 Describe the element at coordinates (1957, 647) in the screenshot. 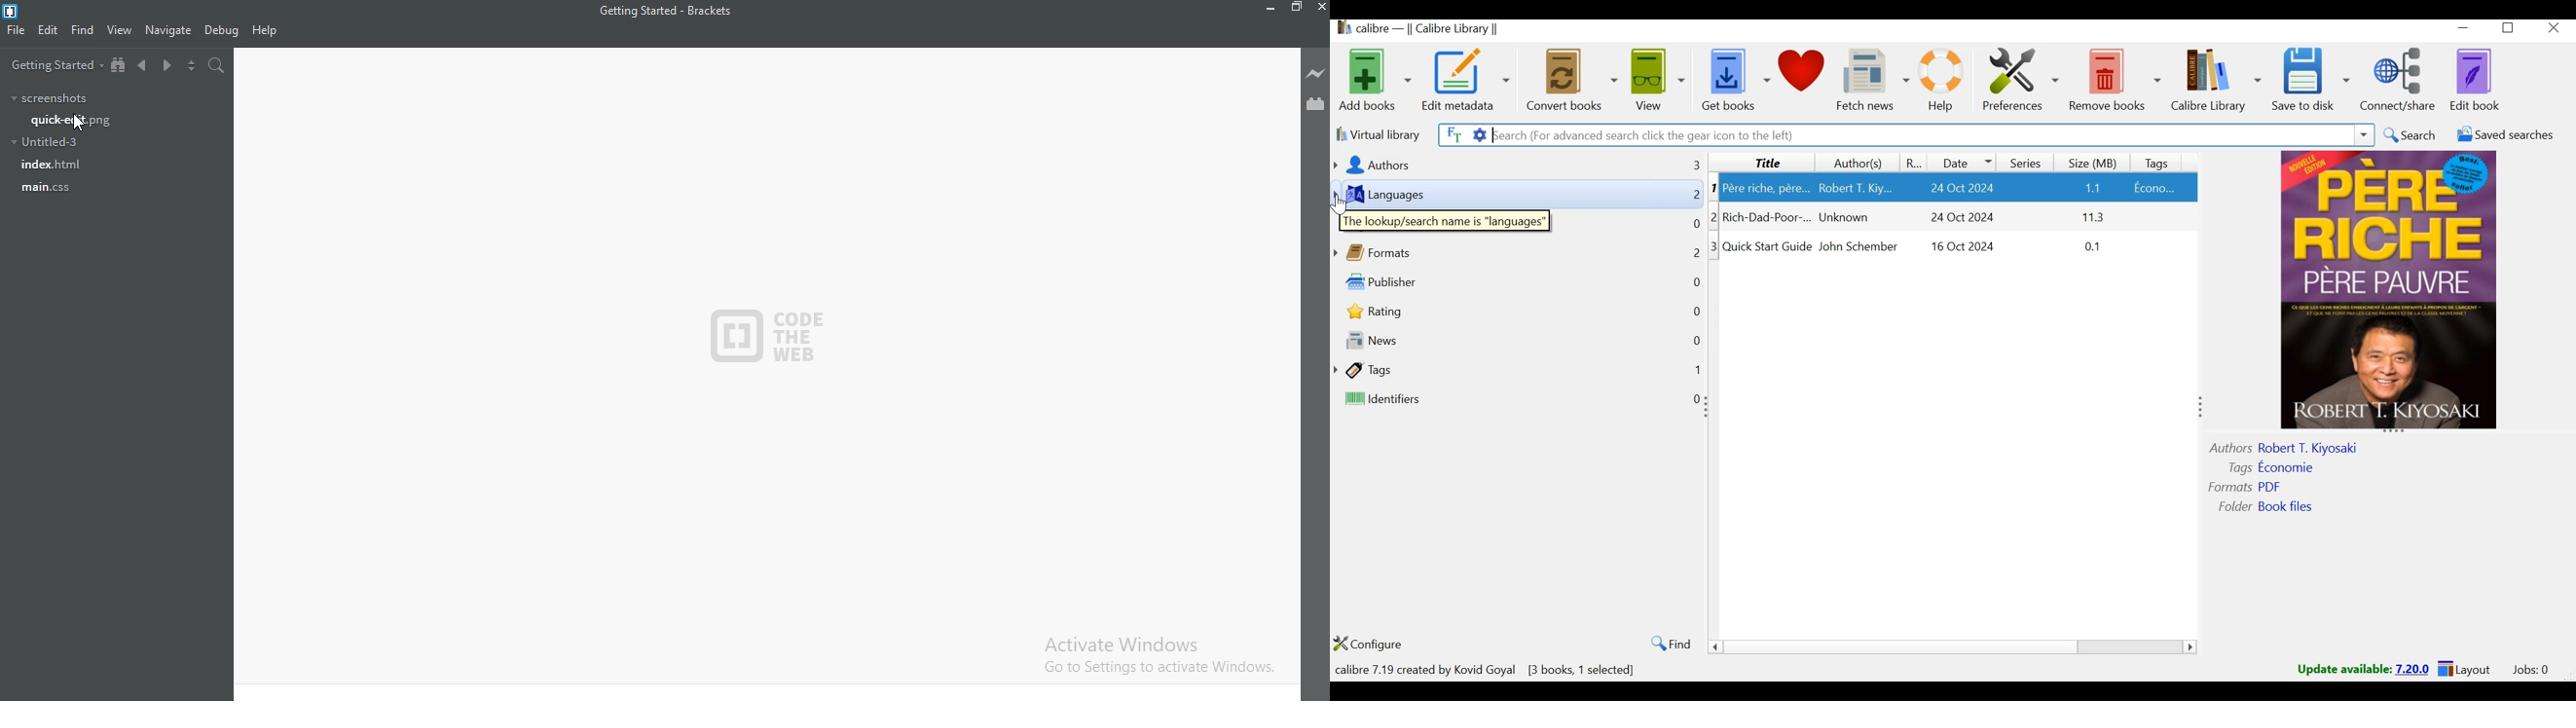

I see `scrollbar` at that location.